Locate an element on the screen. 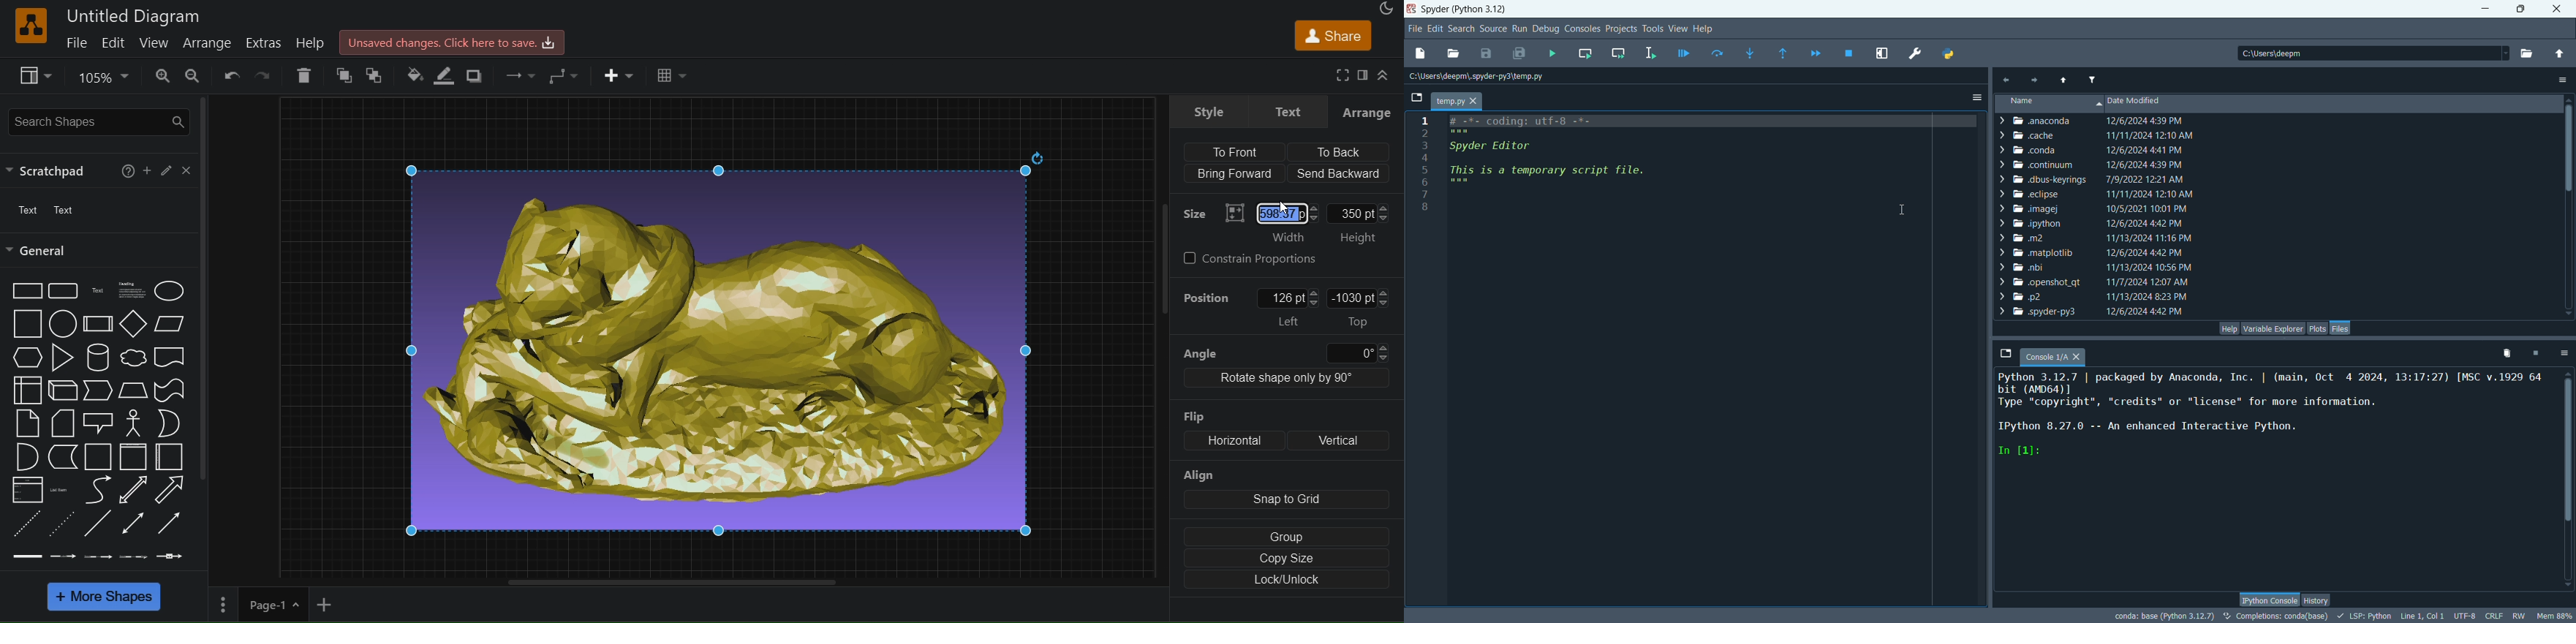 This screenshot has width=2576, height=644. to front is located at coordinates (339, 75).